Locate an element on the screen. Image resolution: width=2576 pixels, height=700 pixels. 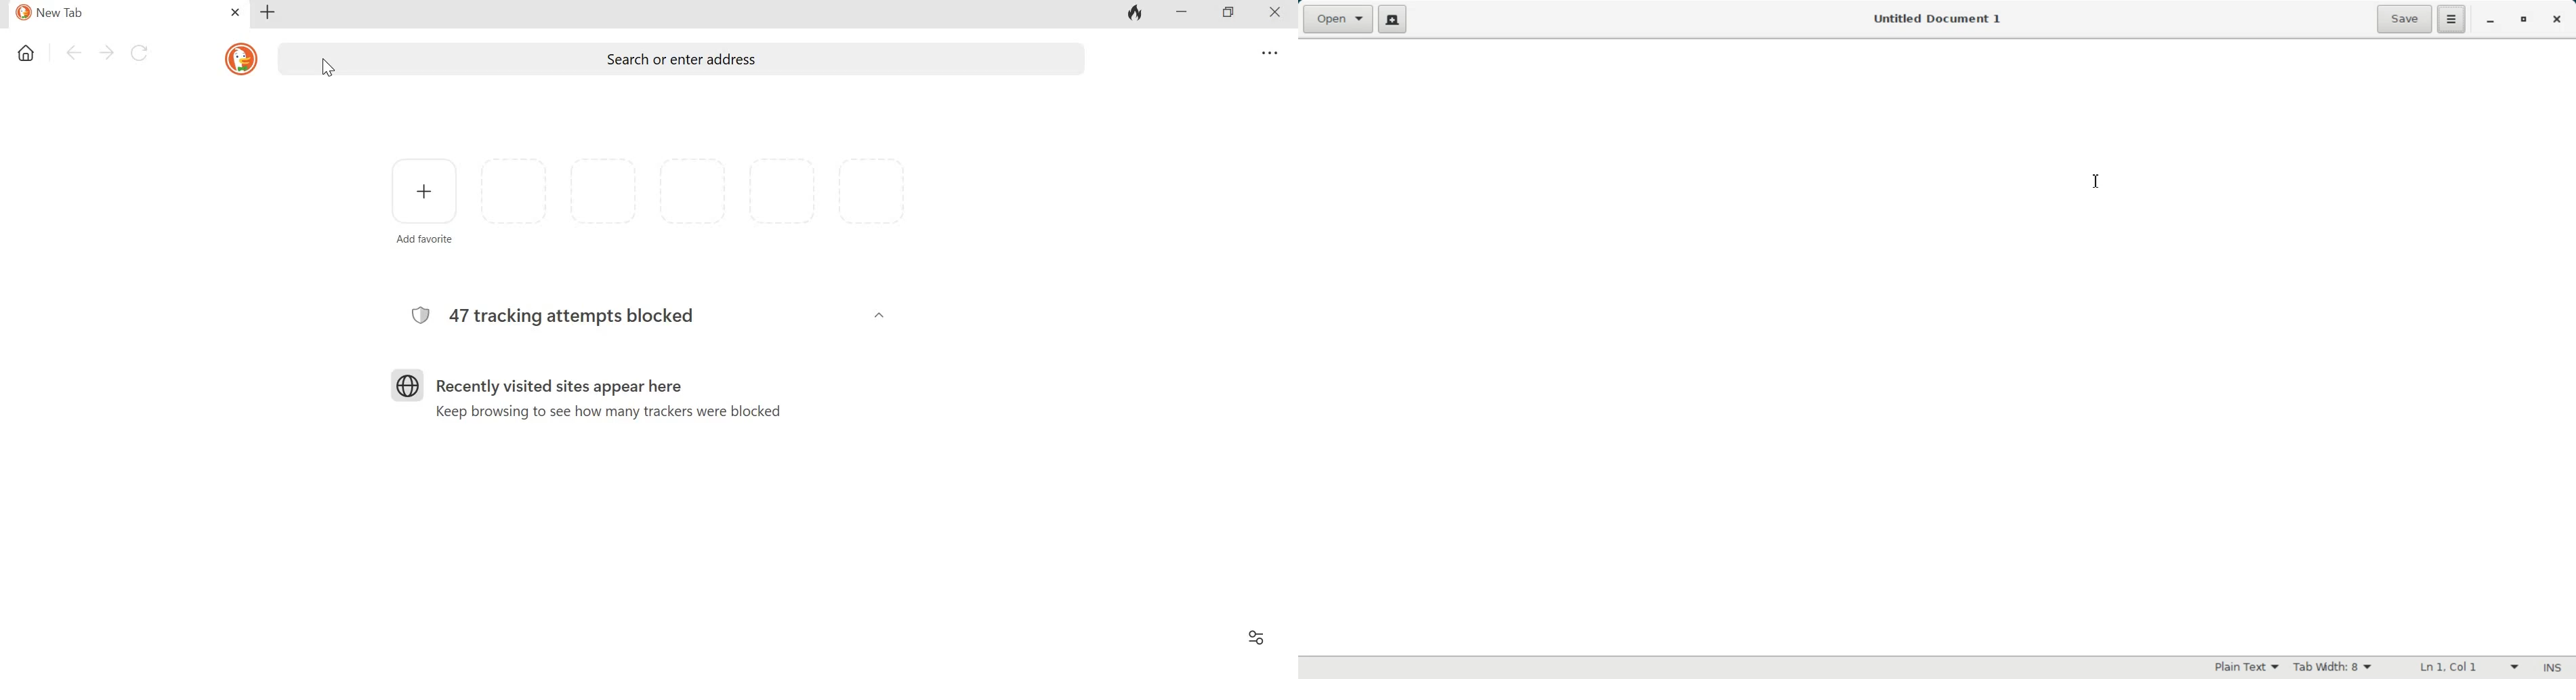
Search or enter address is located at coordinates (680, 60).